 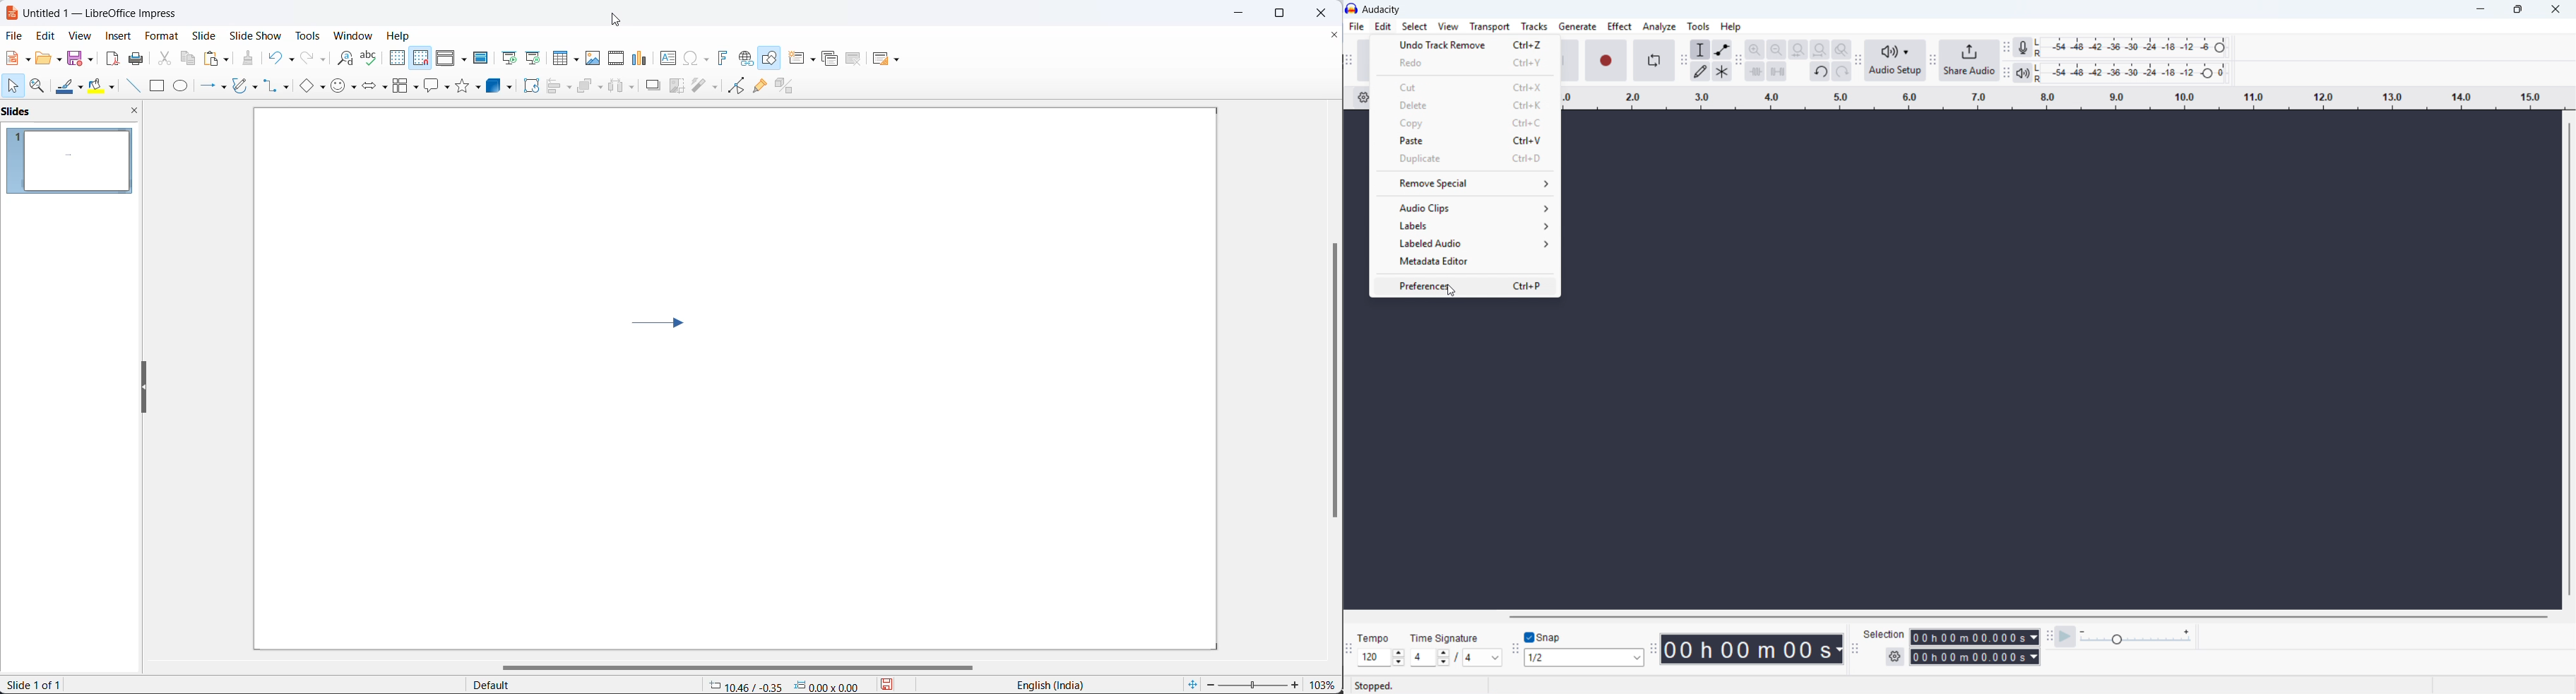 I want to click on line color, so click(x=70, y=87).